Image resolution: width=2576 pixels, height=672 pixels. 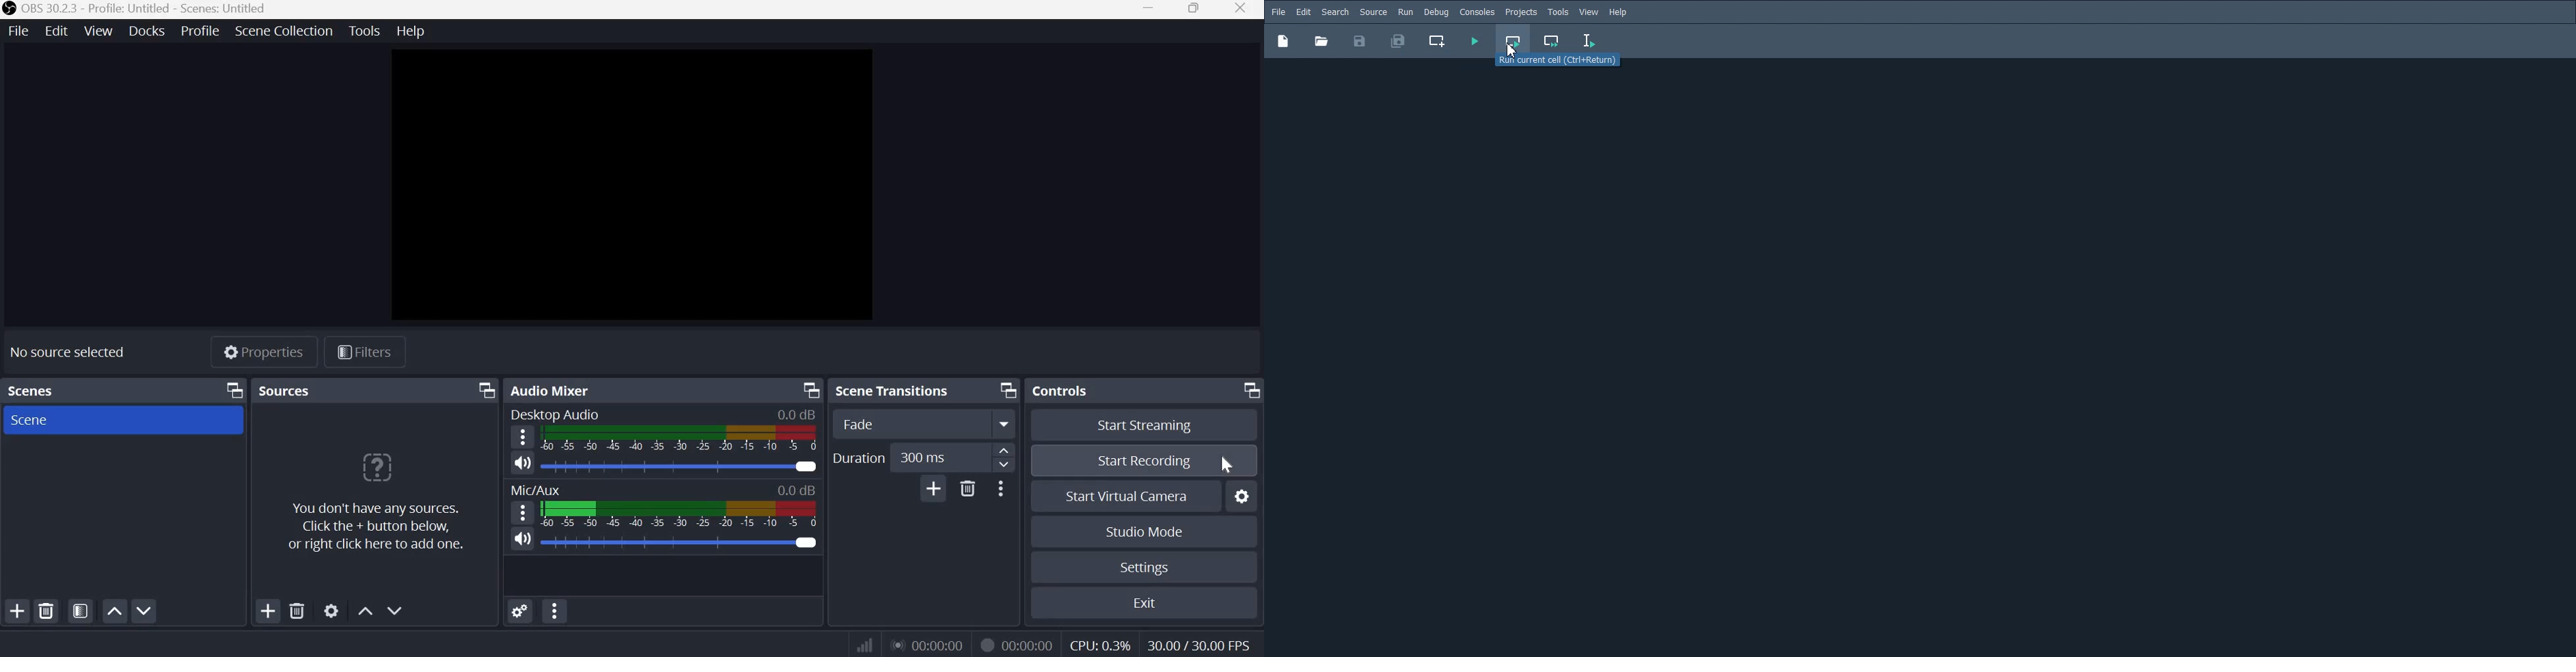 What do you see at coordinates (1004, 488) in the screenshot?
I see `More options` at bounding box center [1004, 488].